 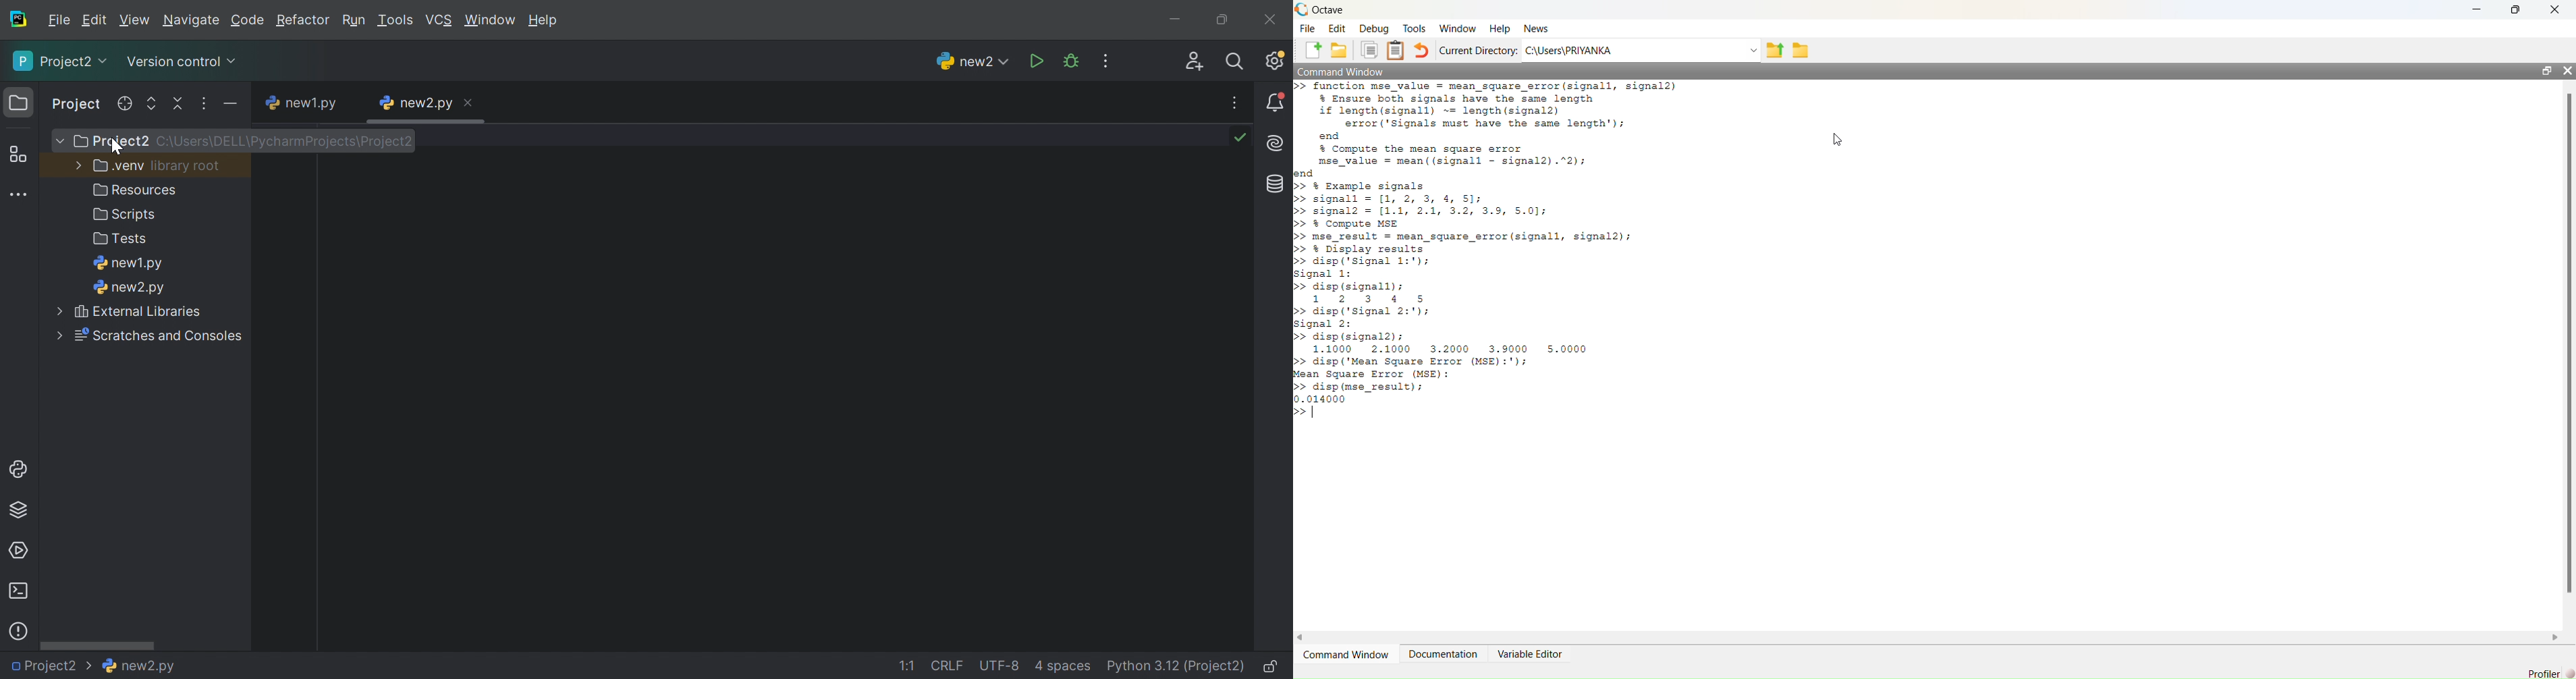 What do you see at coordinates (1375, 29) in the screenshot?
I see `debug` at bounding box center [1375, 29].